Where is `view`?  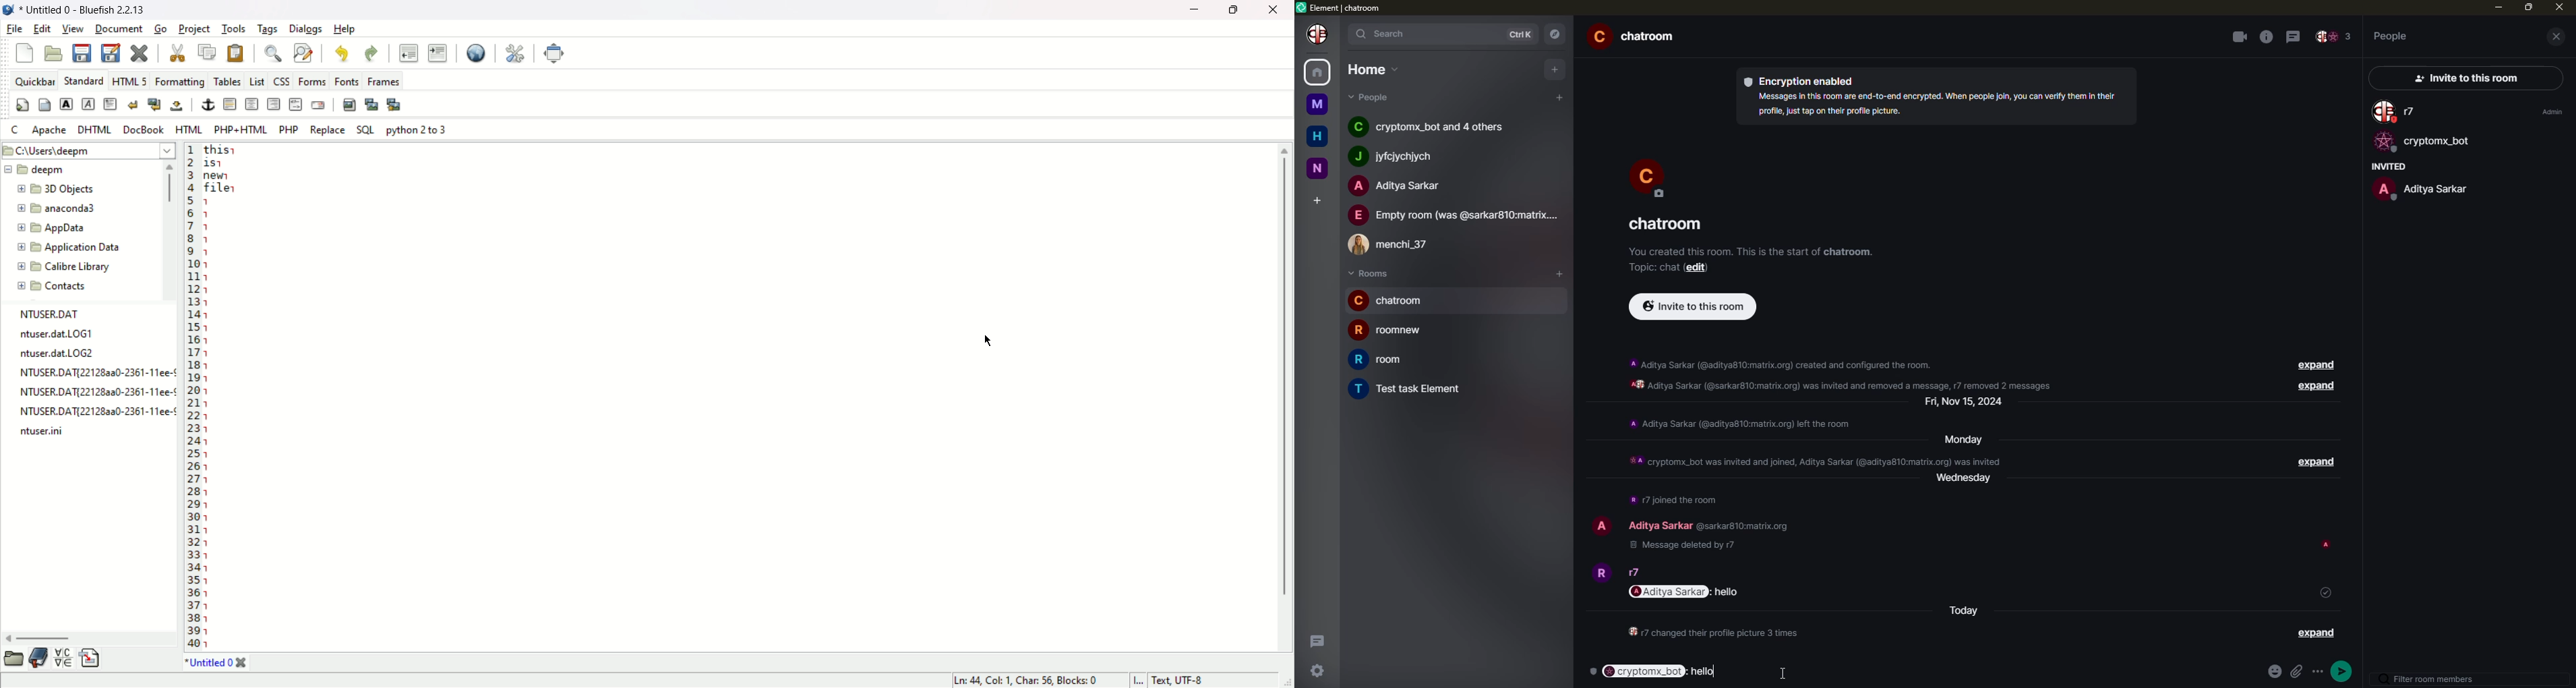 view is located at coordinates (73, 28).